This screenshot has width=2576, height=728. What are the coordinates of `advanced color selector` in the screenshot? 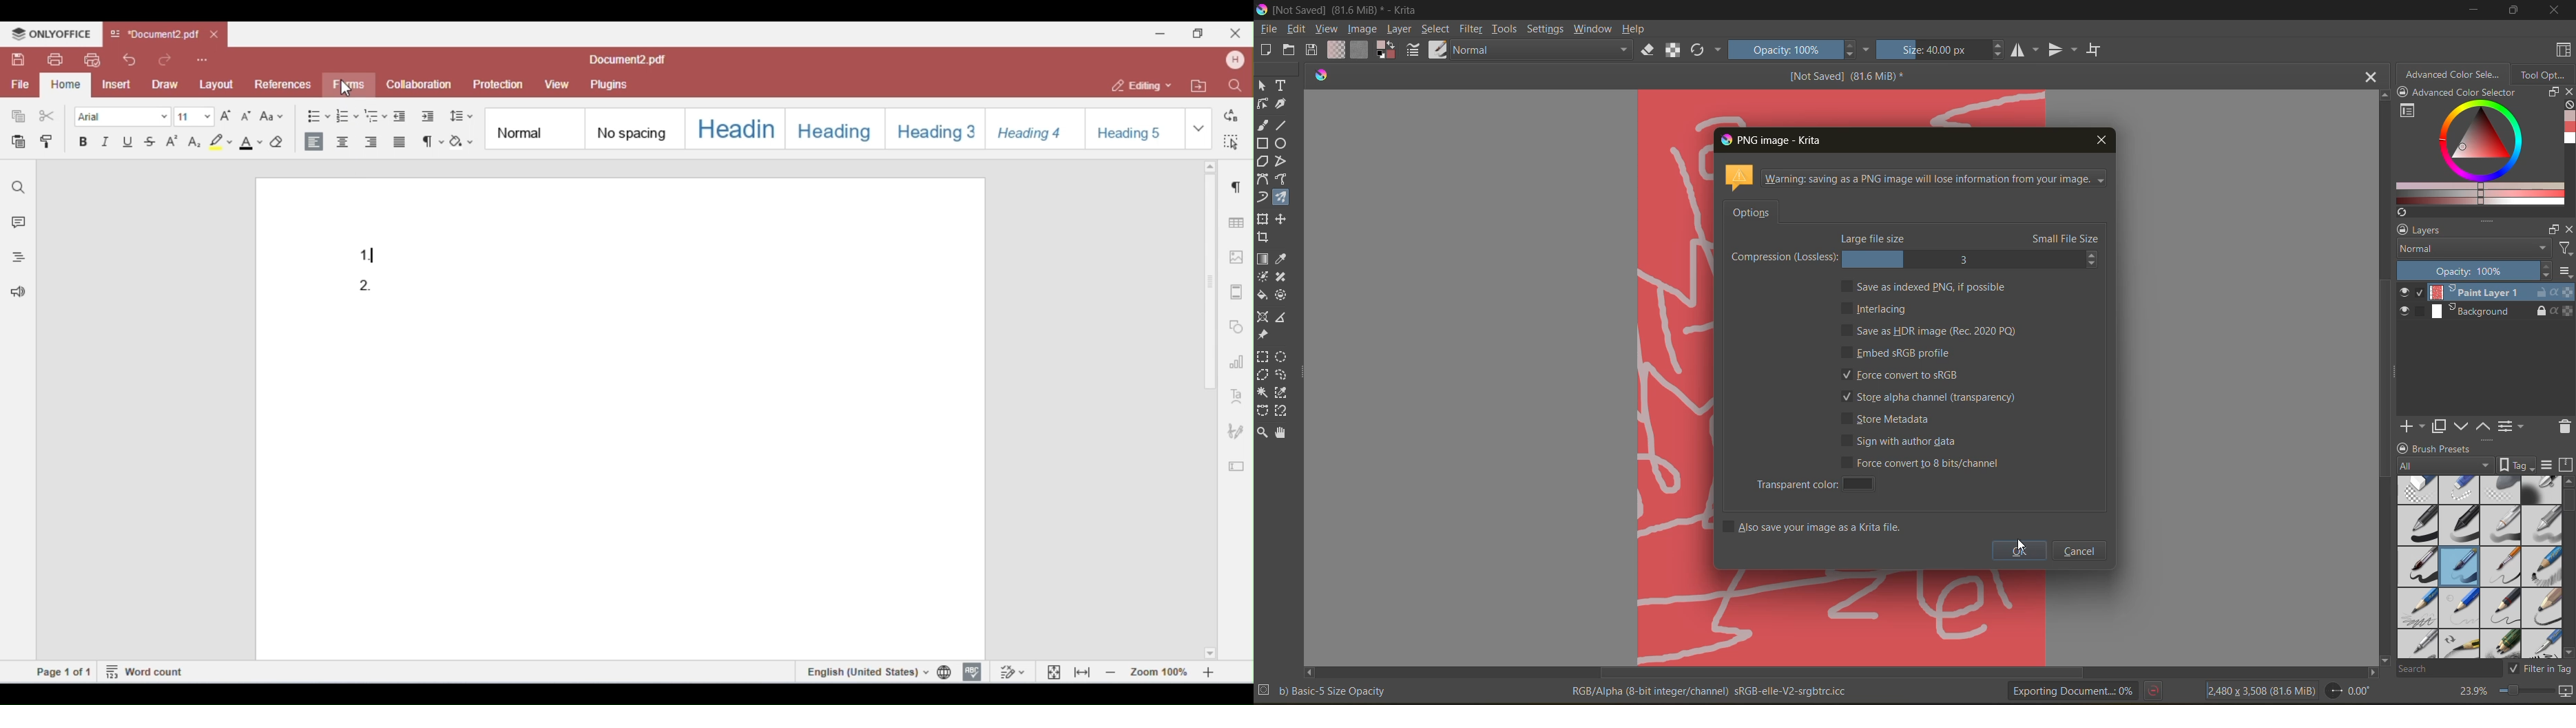 It's located at (2475, 154).